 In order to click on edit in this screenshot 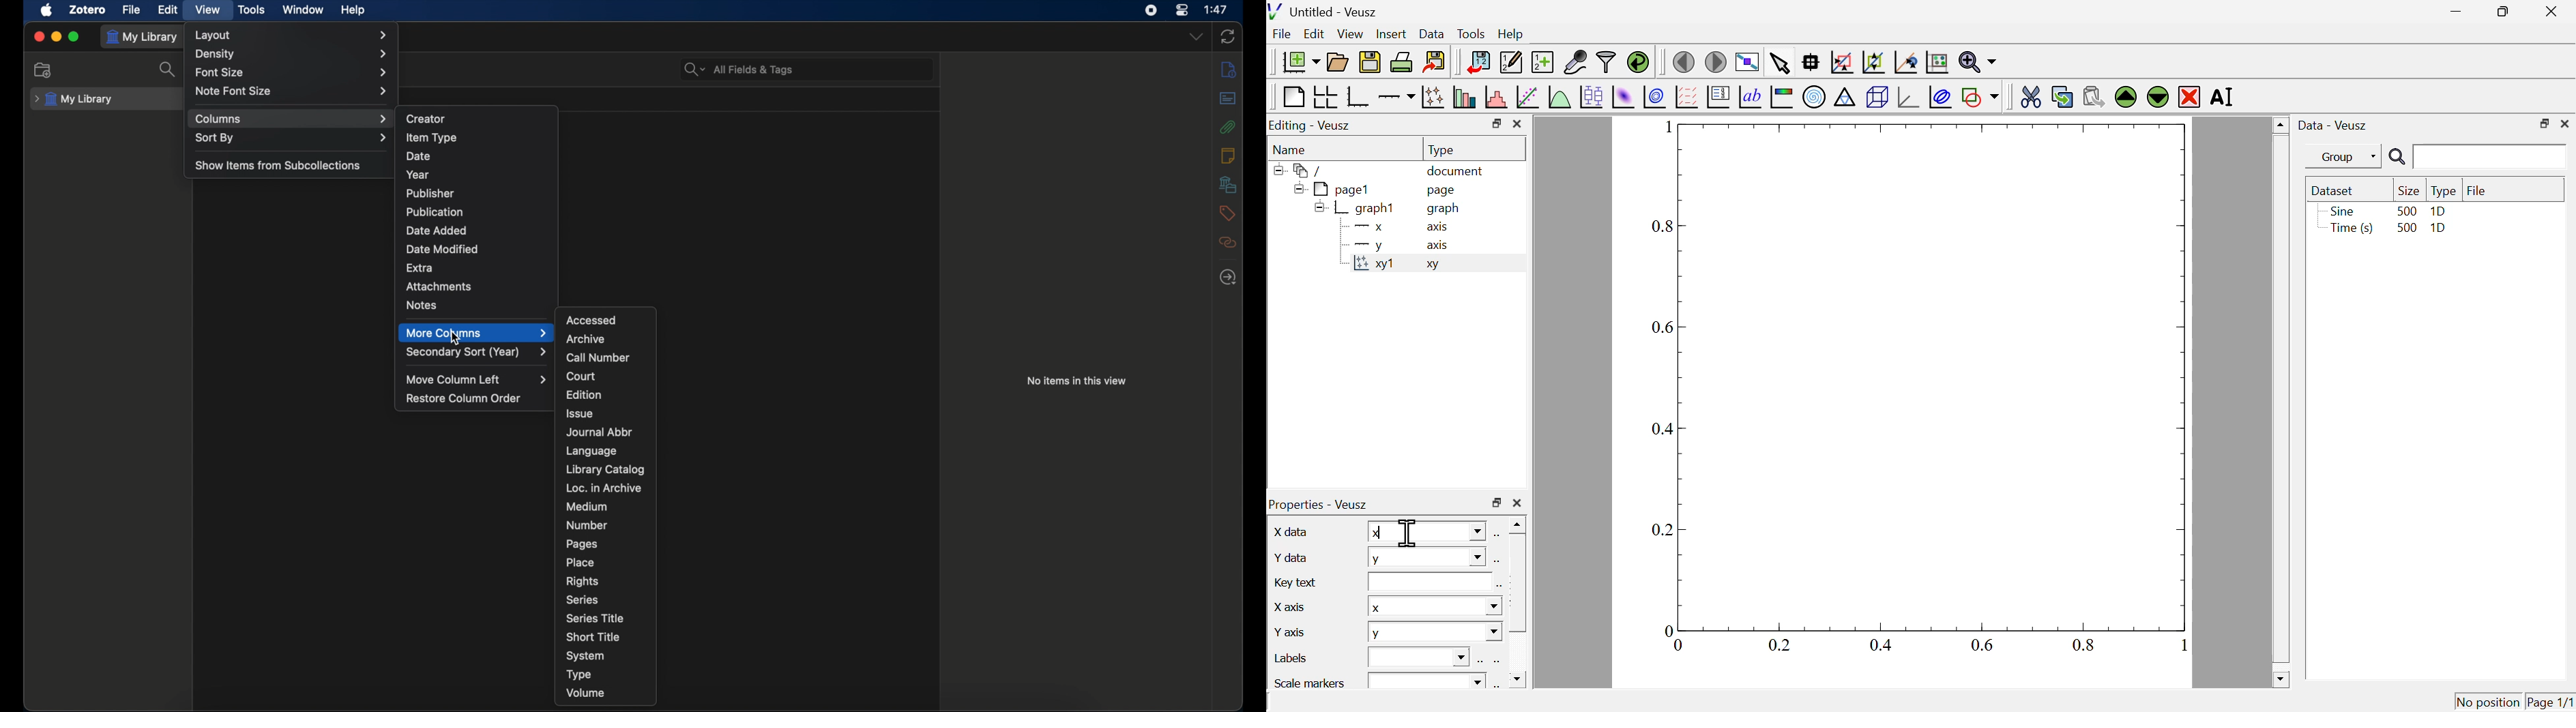, I will do `click(168, 10)`.